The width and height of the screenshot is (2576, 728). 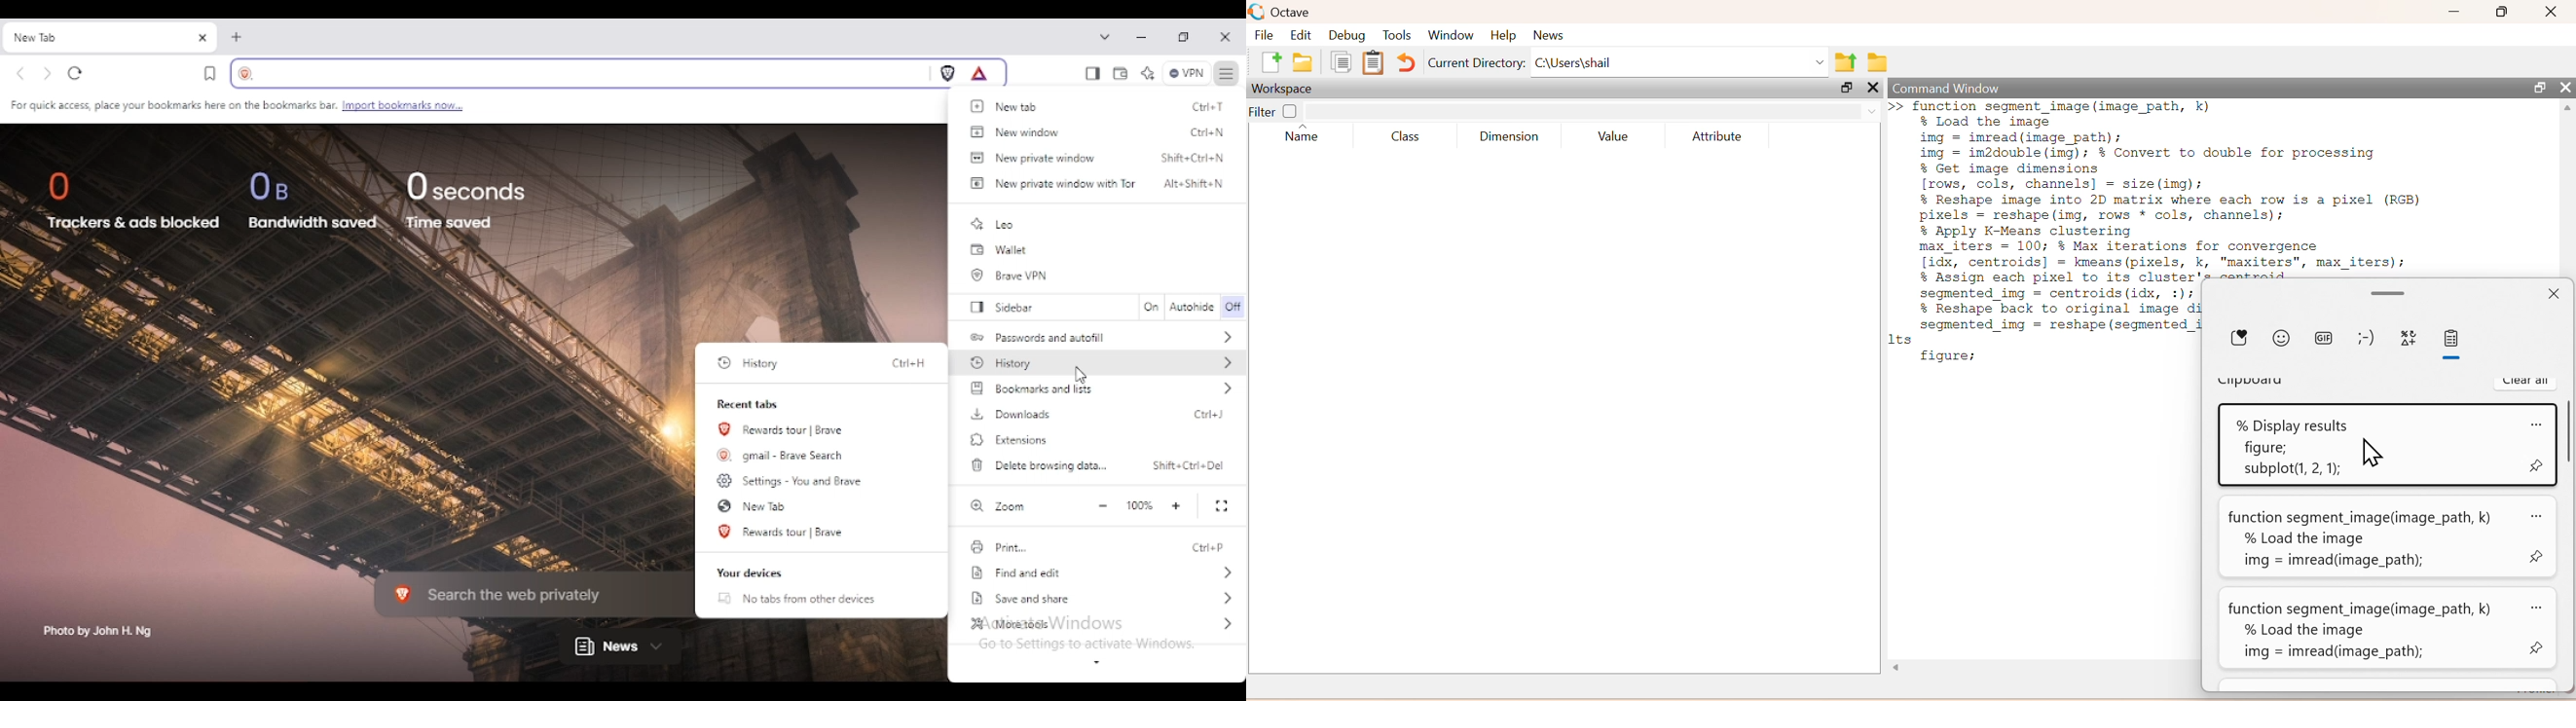 I want to click on more tools, so click(x=1101, y=623).